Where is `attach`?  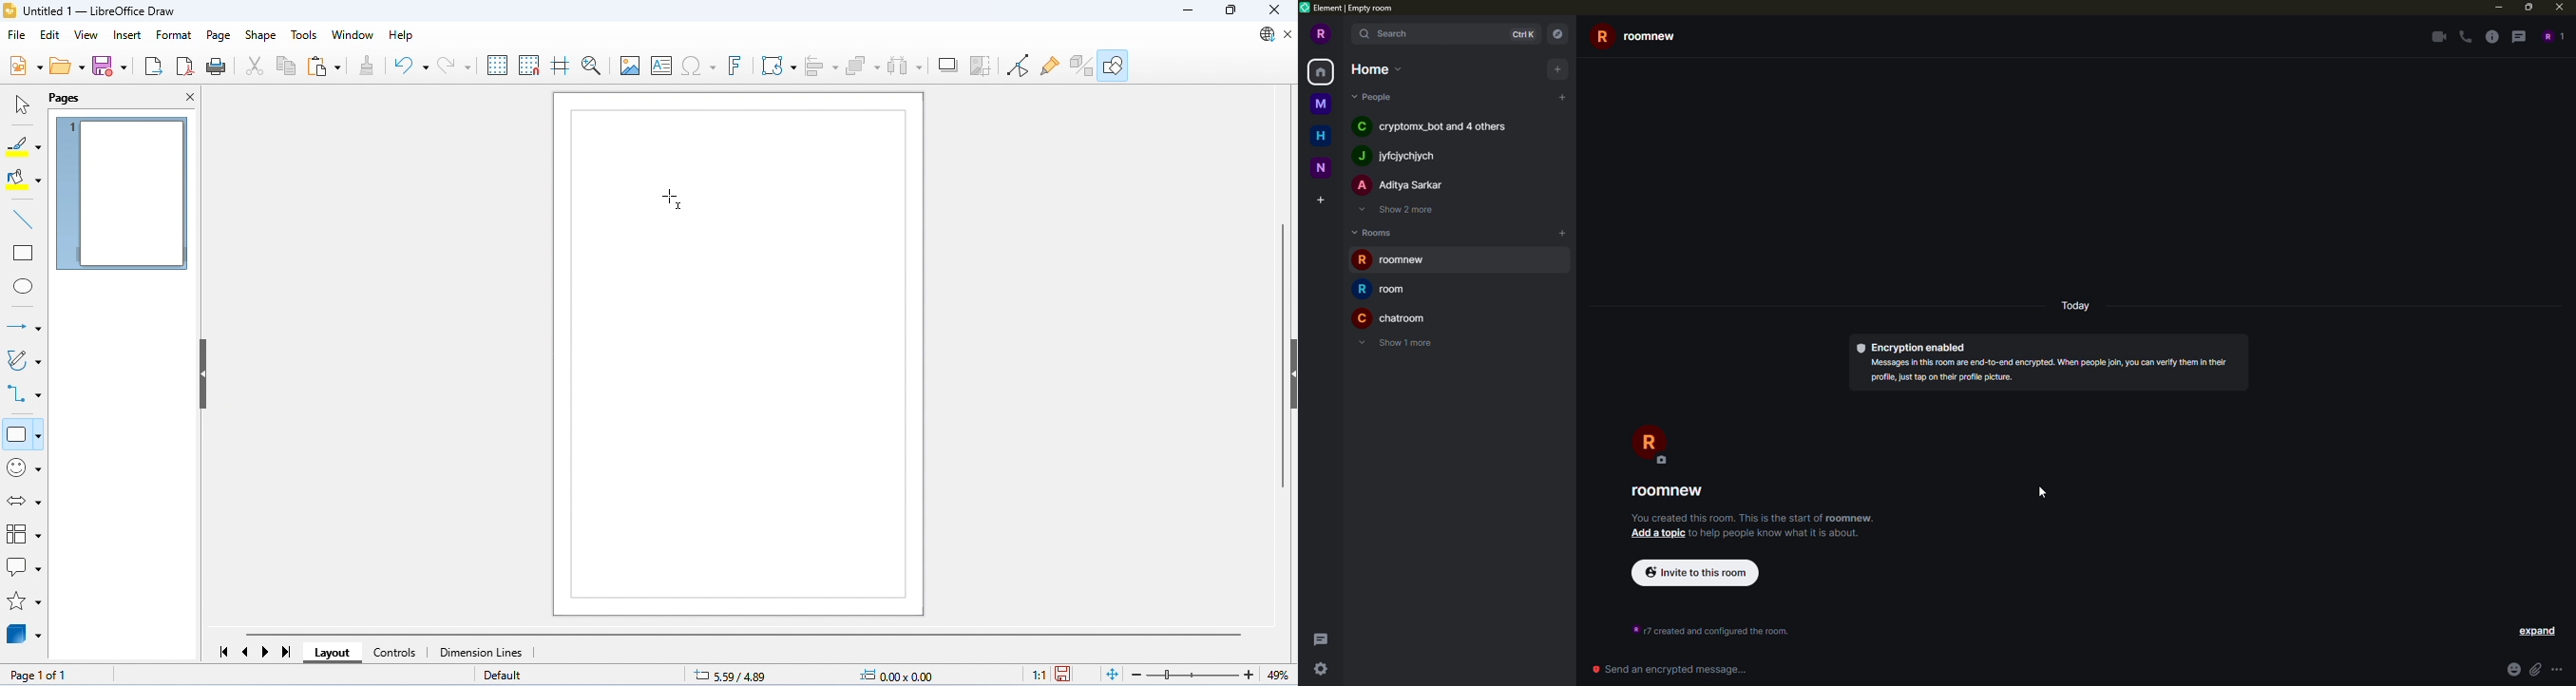 attach is located at coordinates (2537, 669).